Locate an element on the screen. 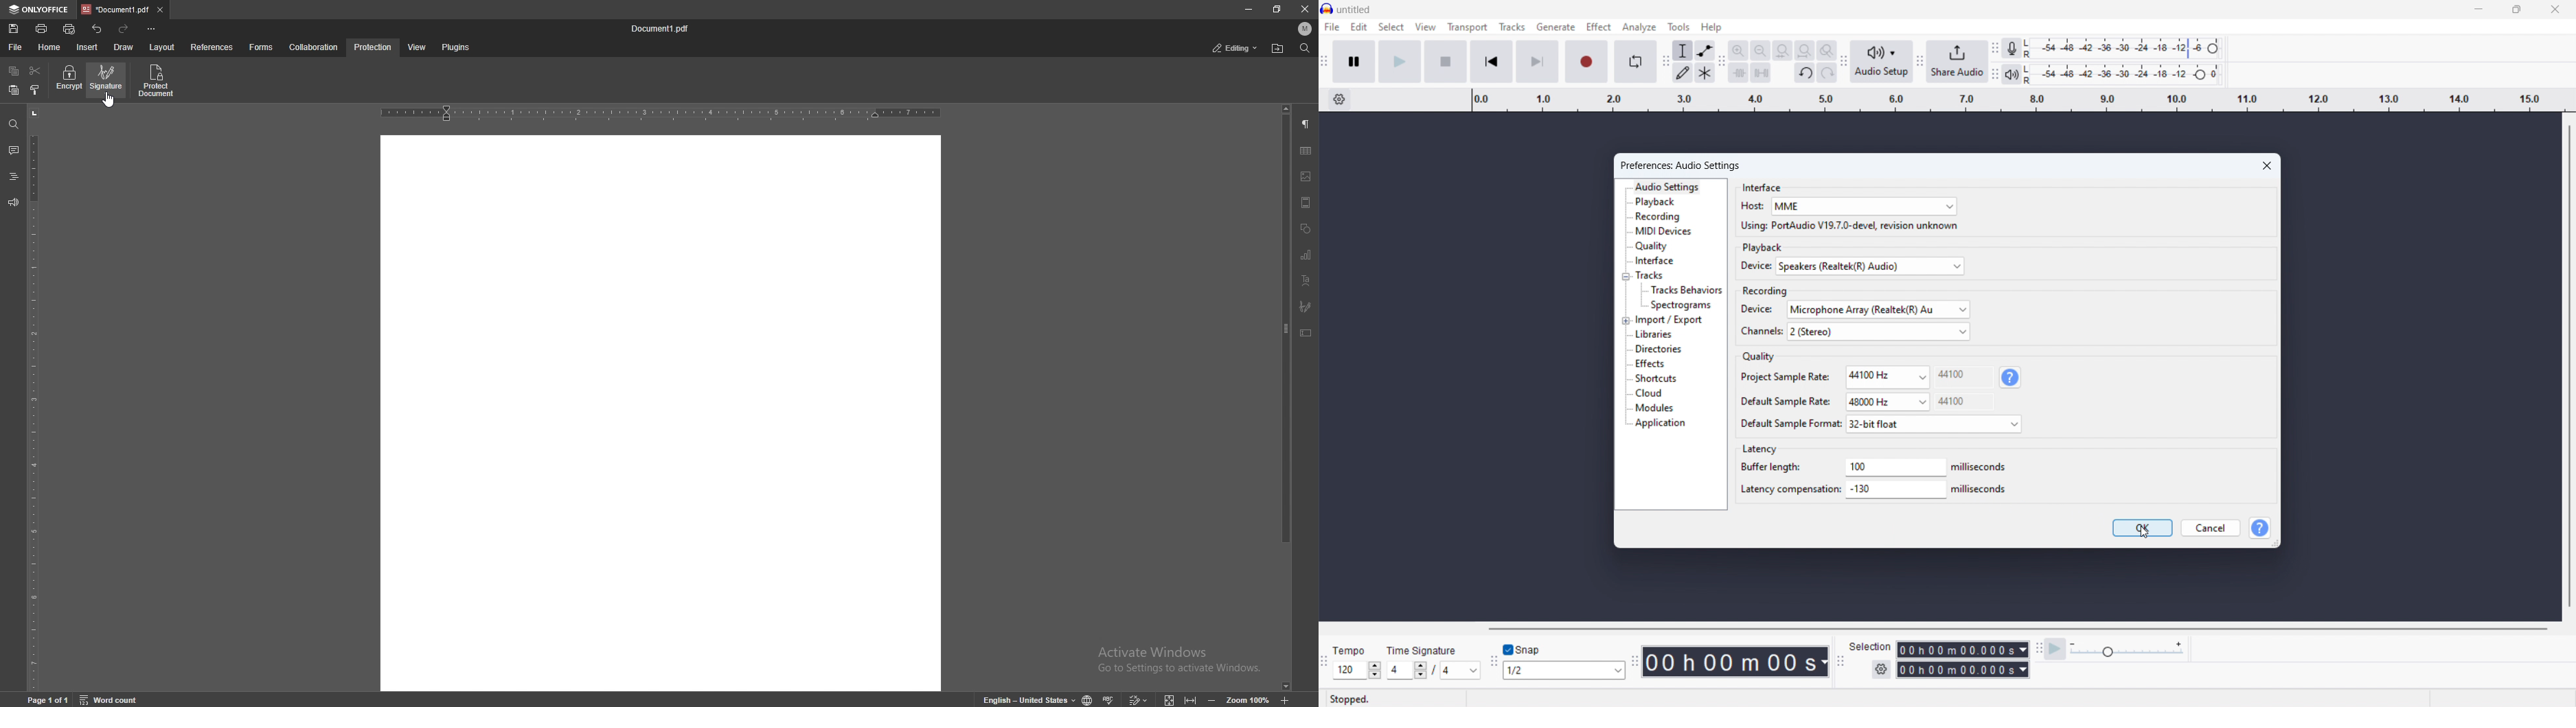 Image resolution: width=2576 pixels, height=728 pixels. snapping toolbar is located at coordinates (1492, 663).